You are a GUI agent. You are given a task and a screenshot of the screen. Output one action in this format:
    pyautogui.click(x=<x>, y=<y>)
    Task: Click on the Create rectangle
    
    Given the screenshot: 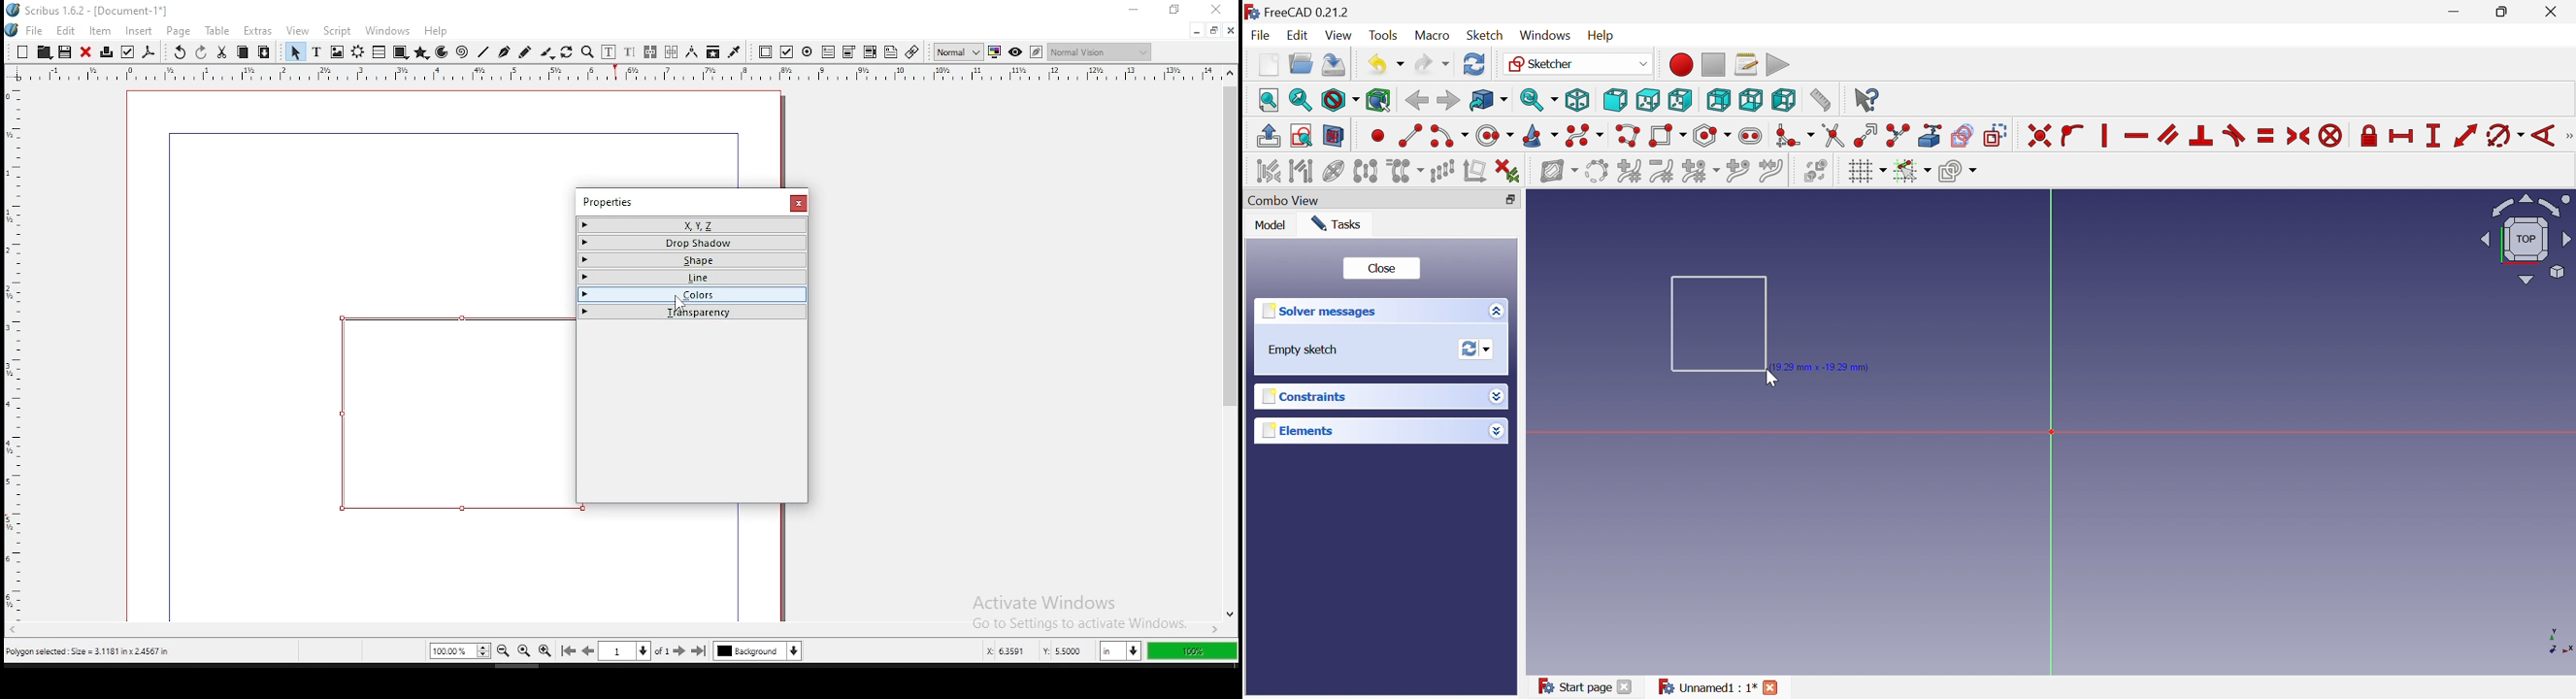 What is the action you would take?
    pyautogui.click(x=1667, y=136)
    